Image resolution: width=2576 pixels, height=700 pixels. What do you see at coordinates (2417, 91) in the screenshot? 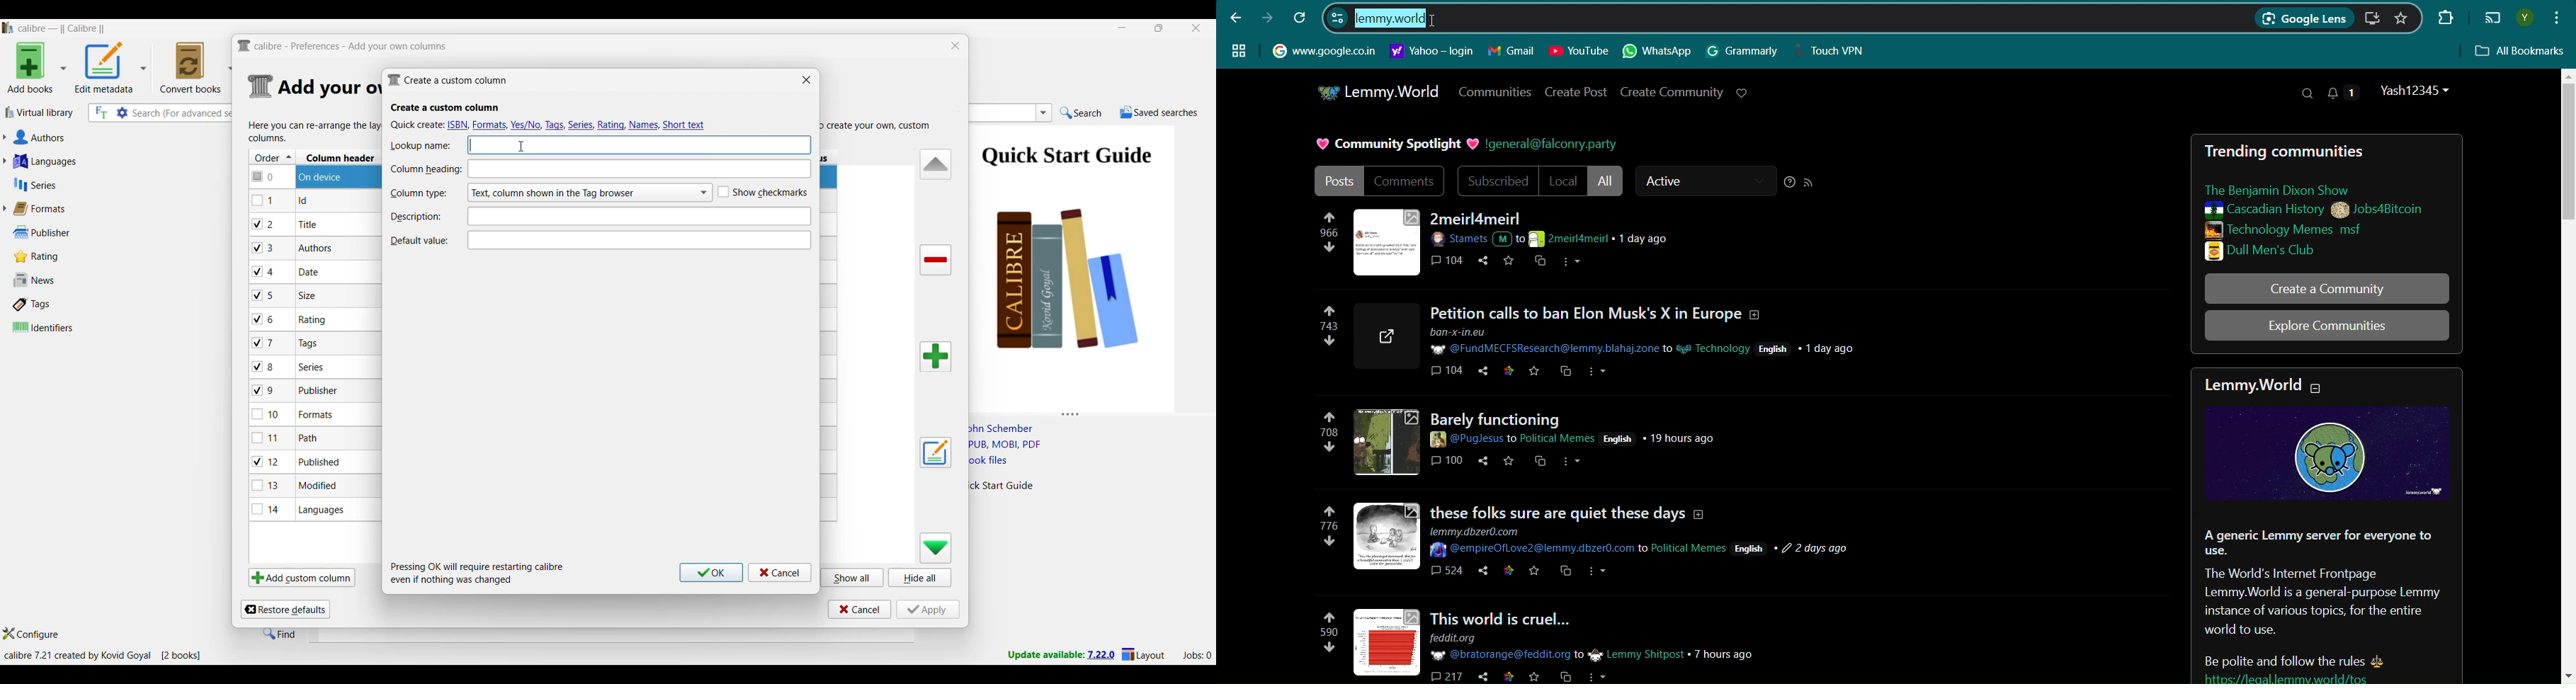
I see `Profile` at bounding box center [2417, 91].